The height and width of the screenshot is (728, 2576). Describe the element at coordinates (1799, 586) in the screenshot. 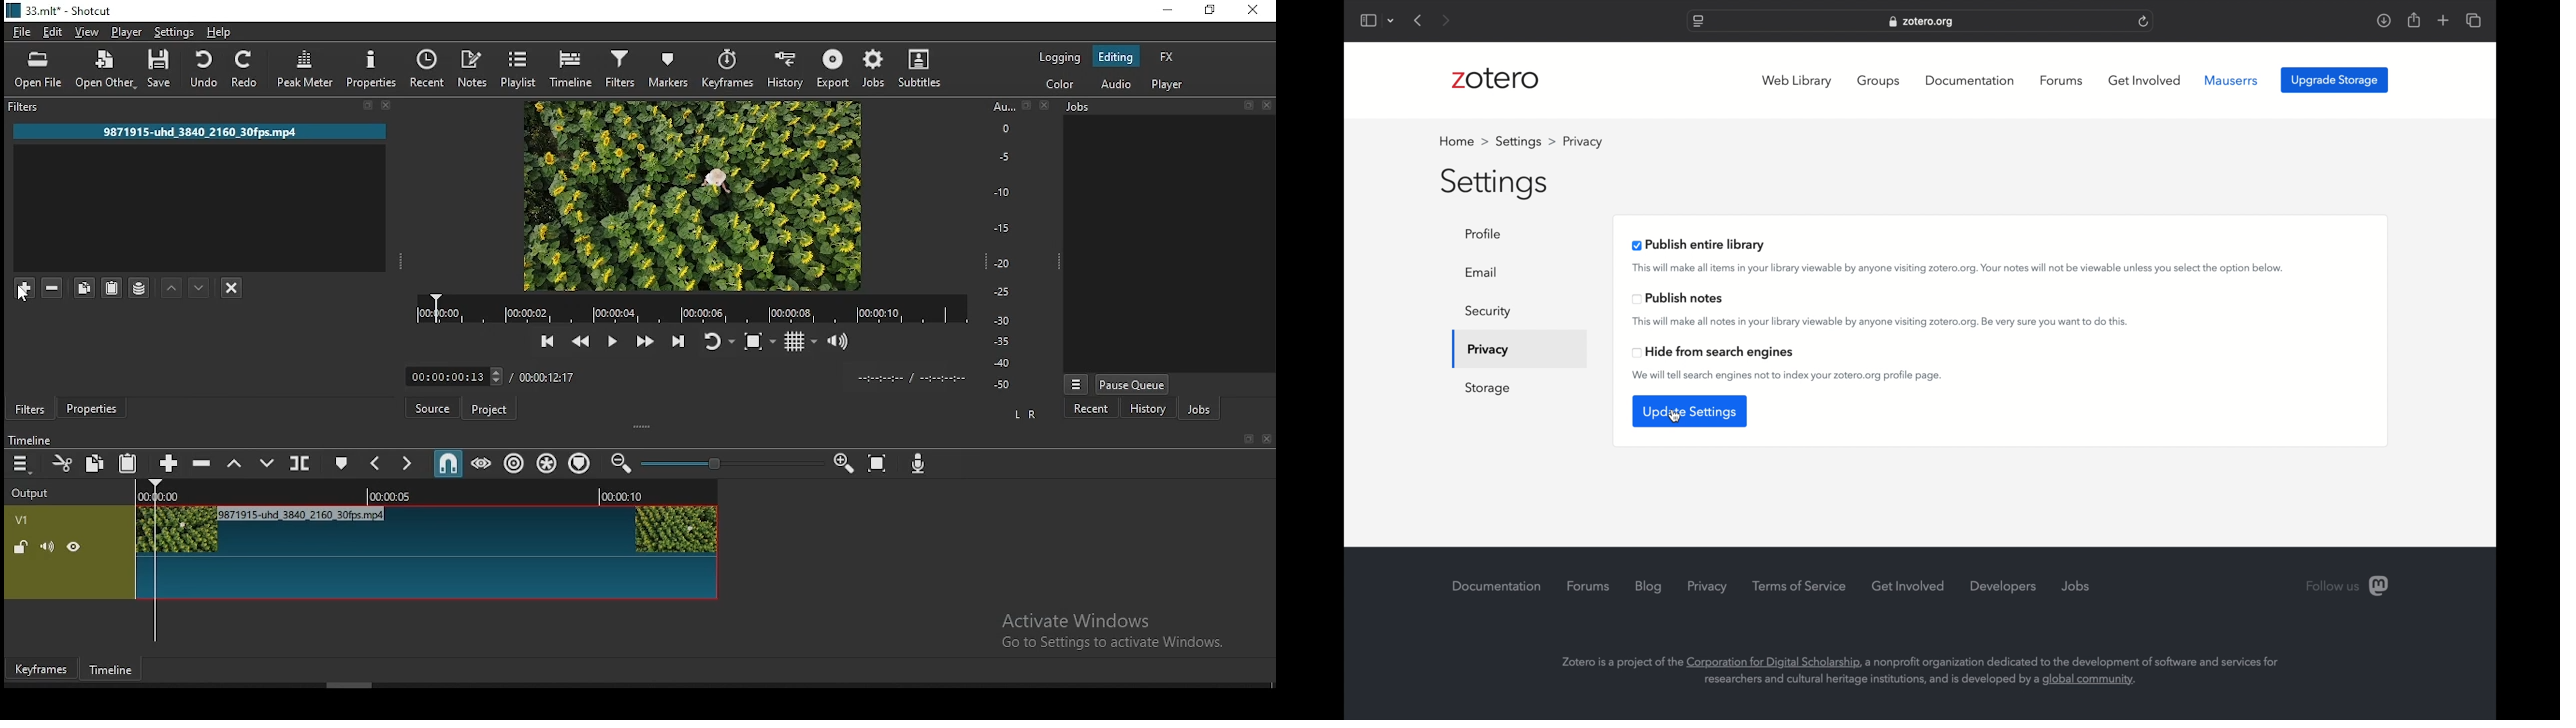

I see `terms of service` at that location.